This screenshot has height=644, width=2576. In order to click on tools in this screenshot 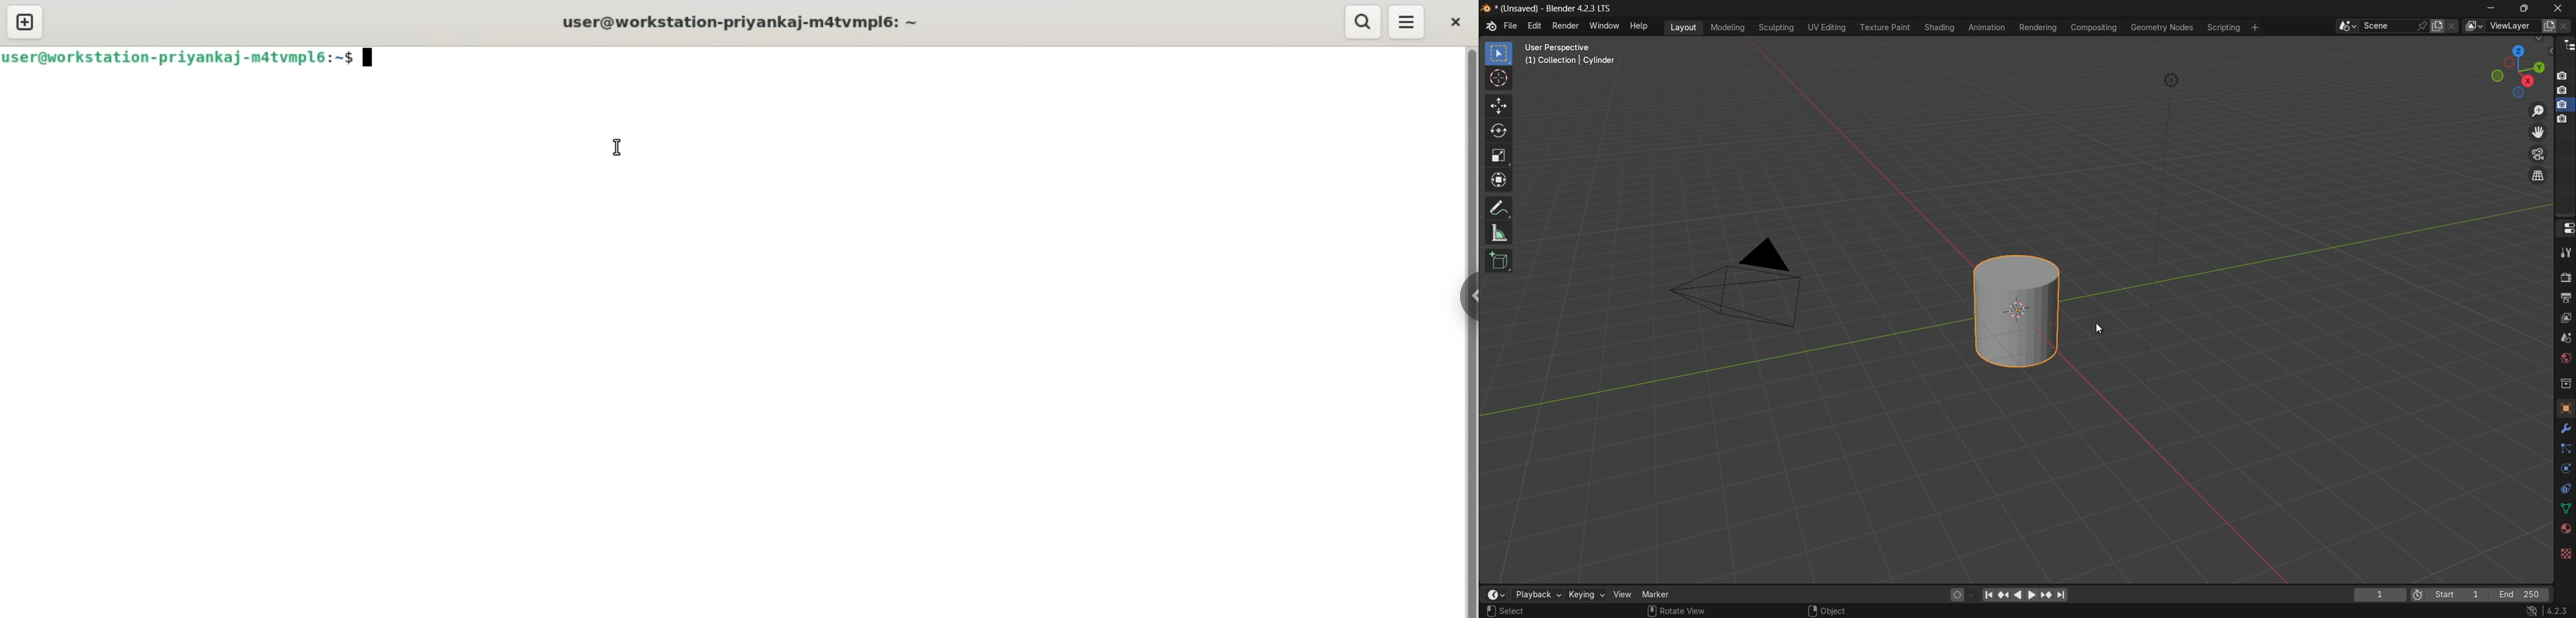, I will do `click(2565, 254)`.